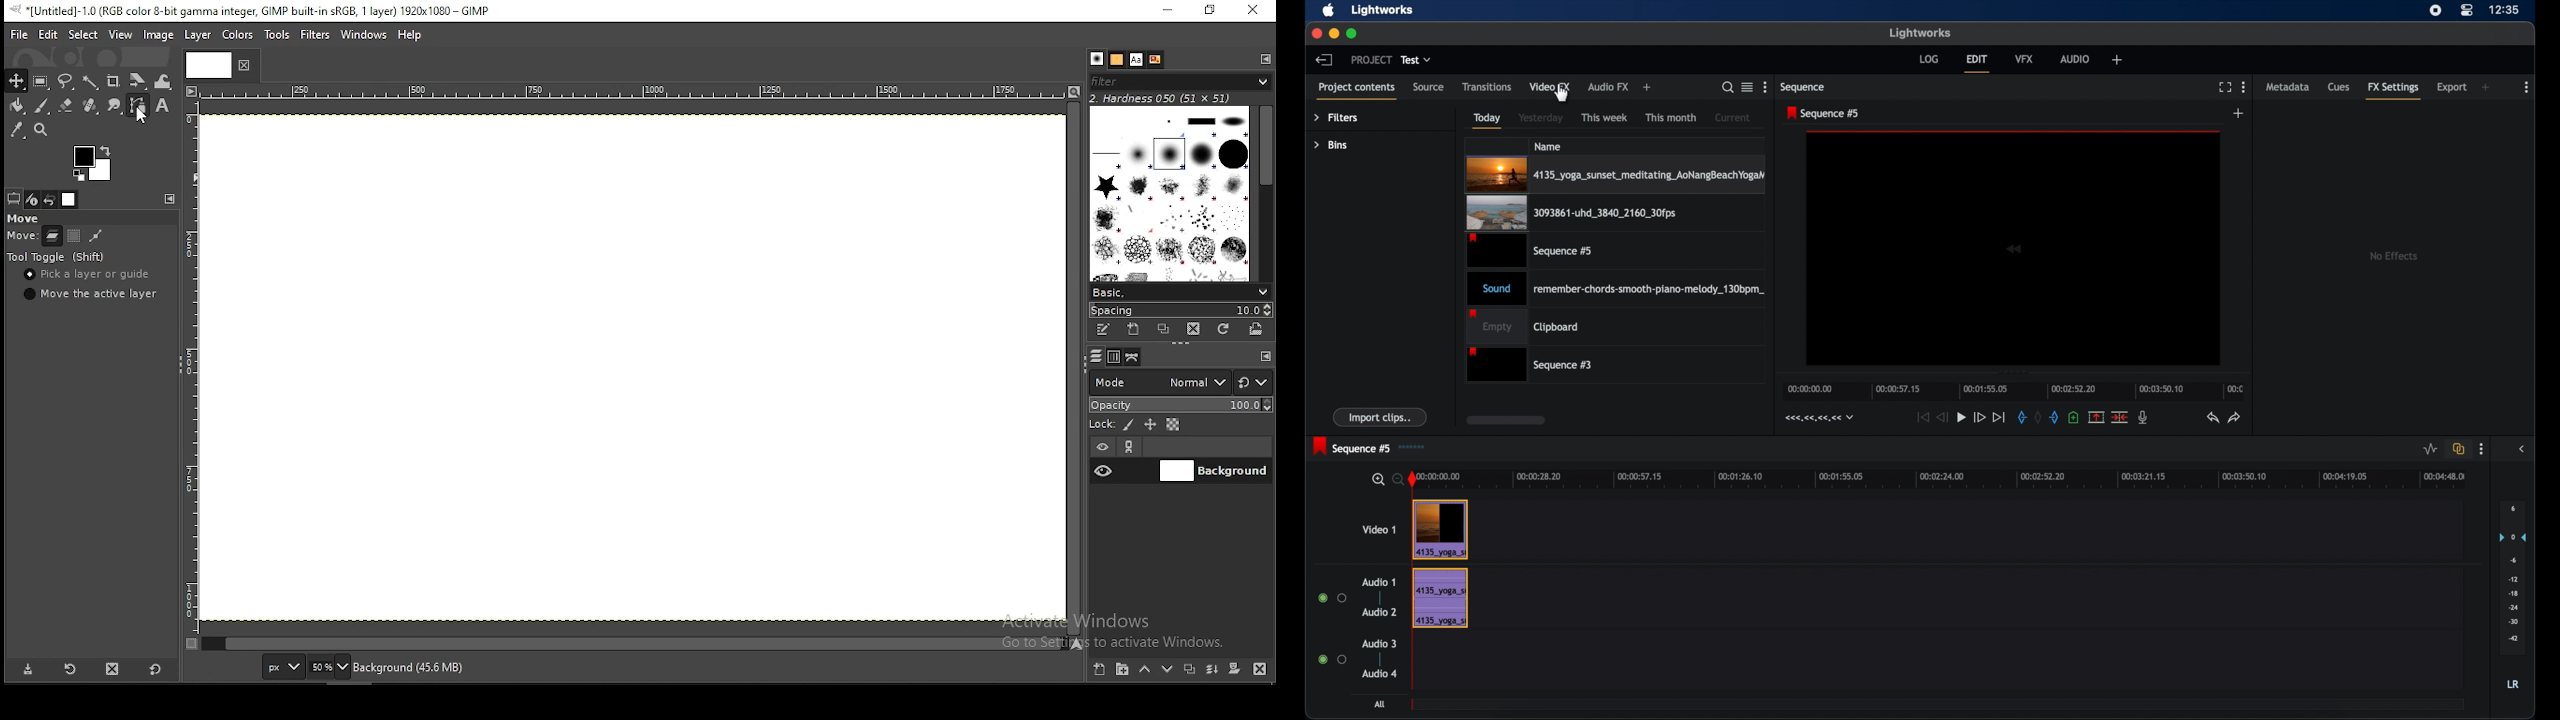  I want to click on remove markers, so click(2037, 418).